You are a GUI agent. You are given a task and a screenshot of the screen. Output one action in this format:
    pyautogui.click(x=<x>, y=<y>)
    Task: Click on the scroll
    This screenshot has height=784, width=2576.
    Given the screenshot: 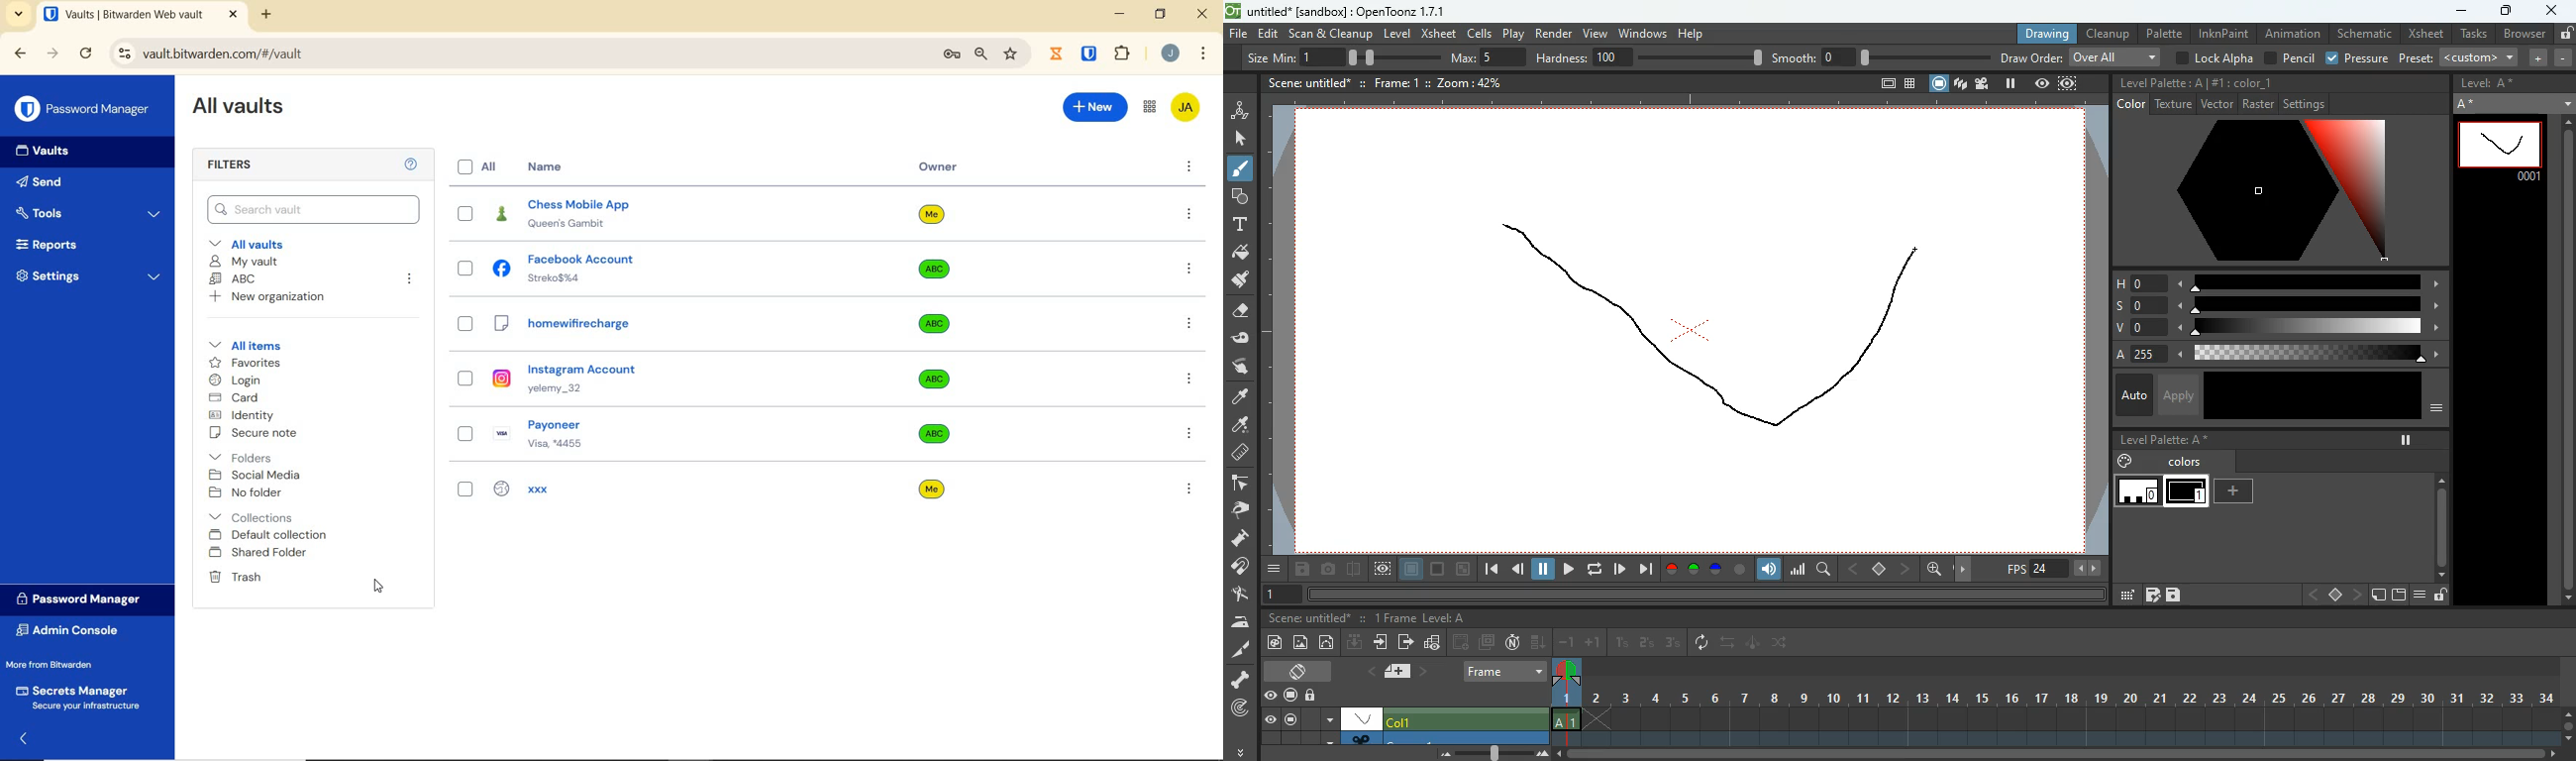 What is the action you would take?
    pyautogui.click(x=2440, y=514)
    